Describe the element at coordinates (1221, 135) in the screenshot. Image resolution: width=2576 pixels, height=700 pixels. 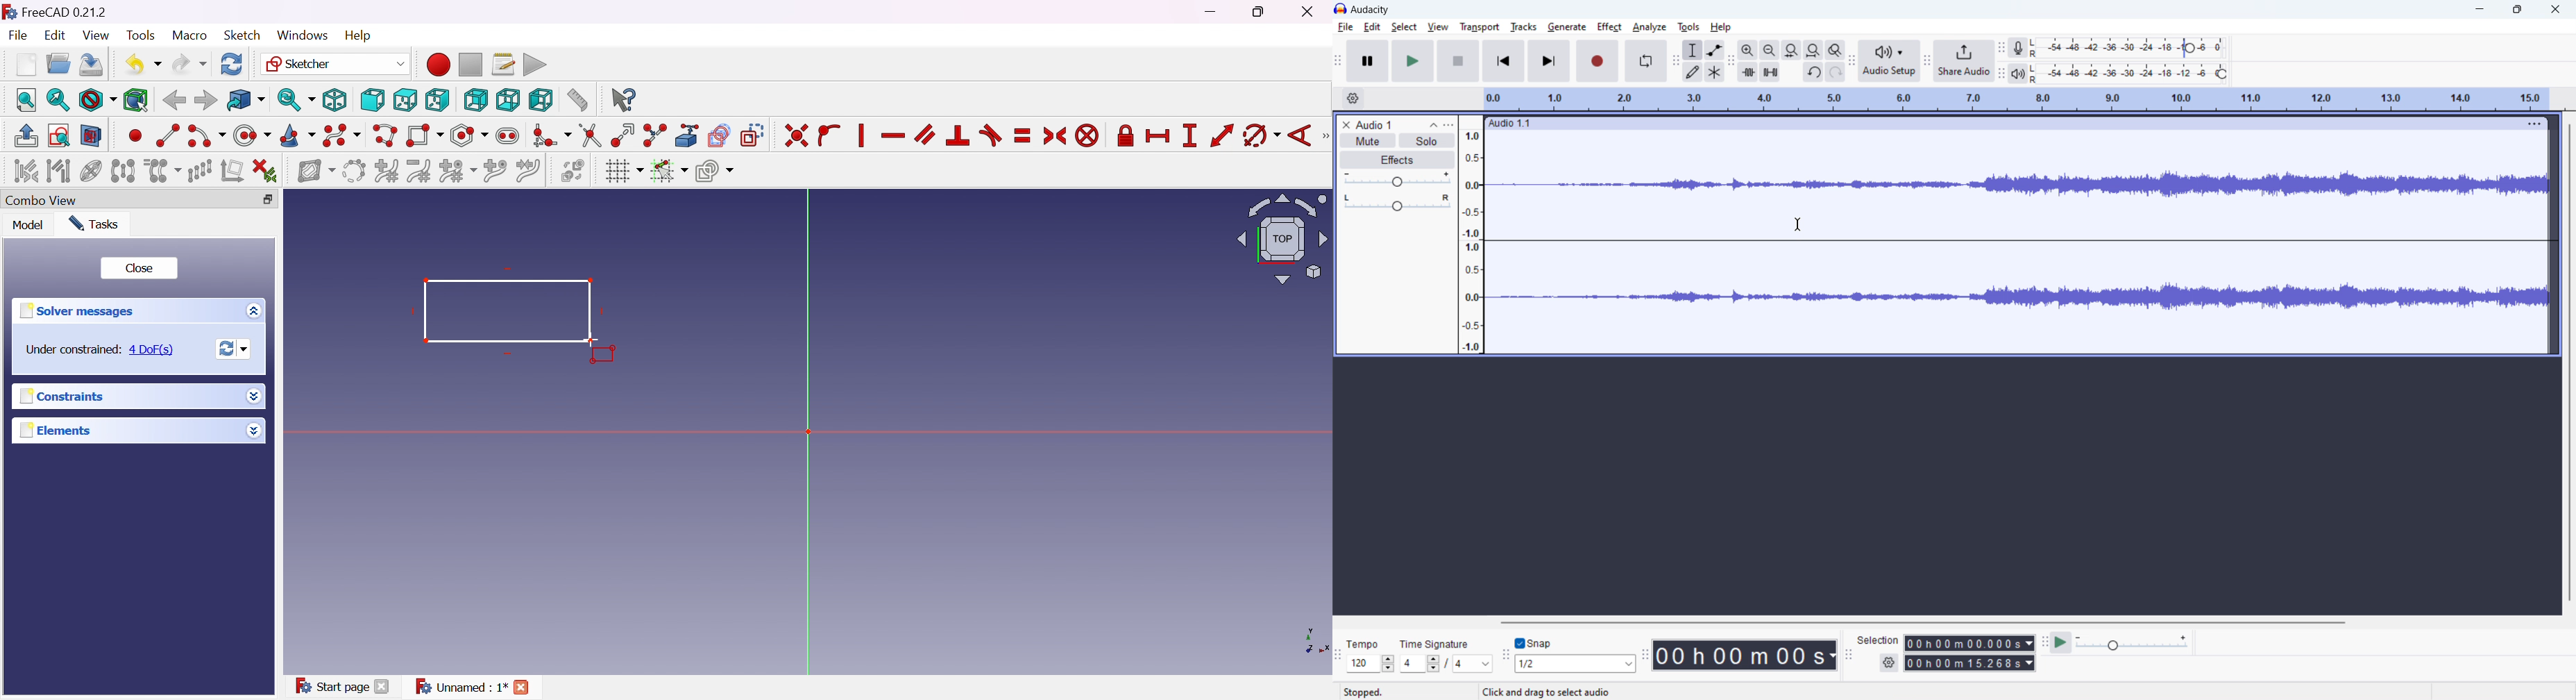
I see `Constrain distance` at that location.